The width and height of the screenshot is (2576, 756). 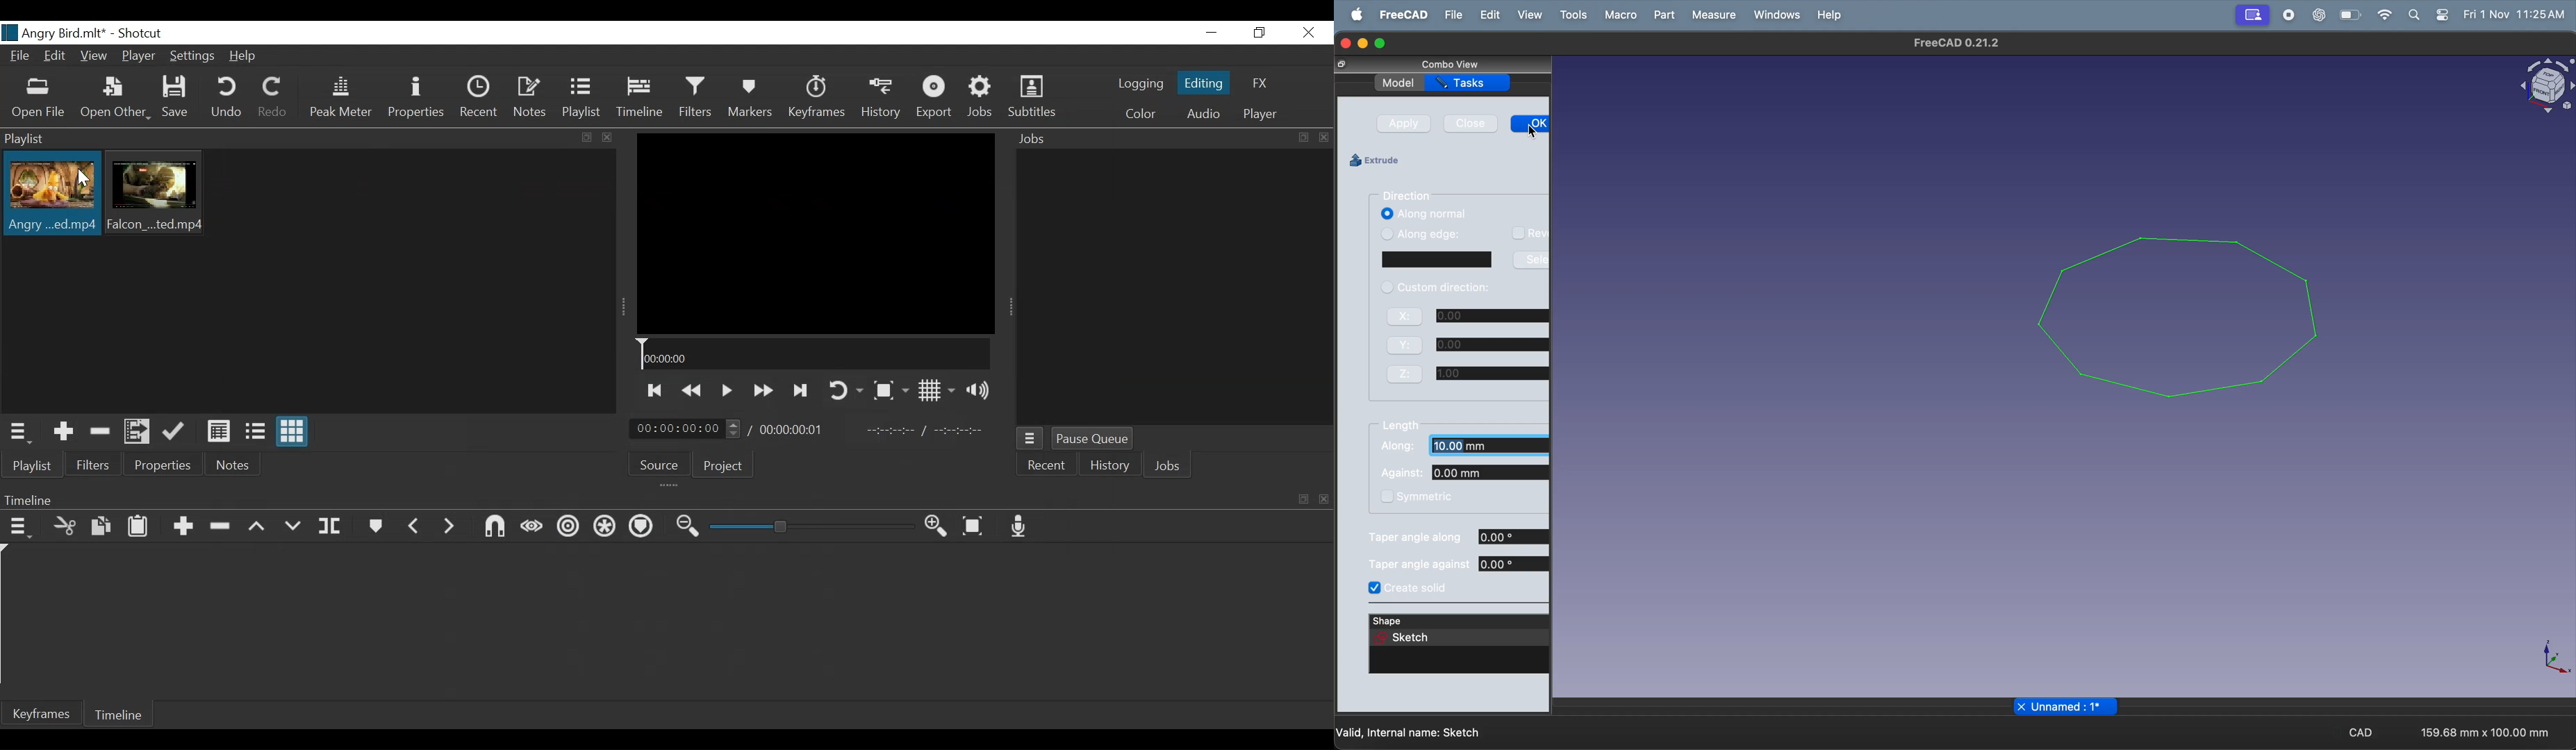 What do you see at coordinates (1455, 537) in the screenshot?
I see `taper angle along 0.00` at bounding box center [1455, 537].